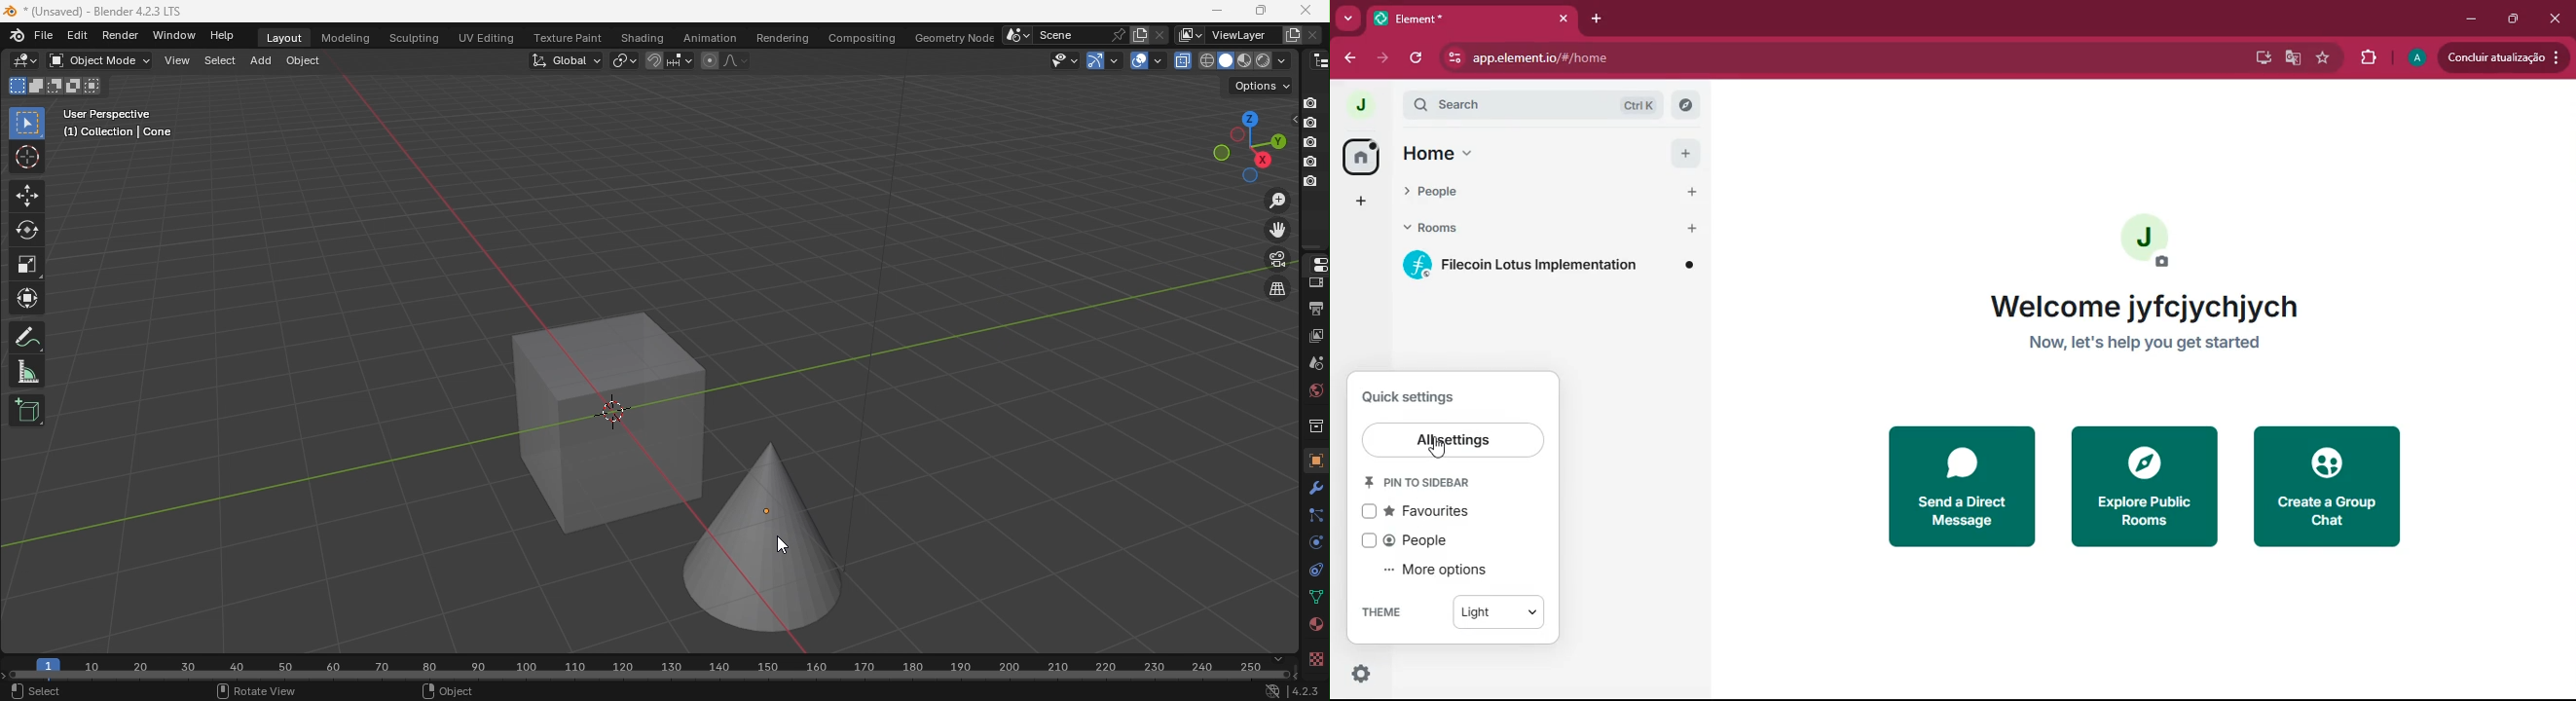 Image resolution: width=2576 pixels, height=728 pixels. I want to click on Transform, so click(27, 301).